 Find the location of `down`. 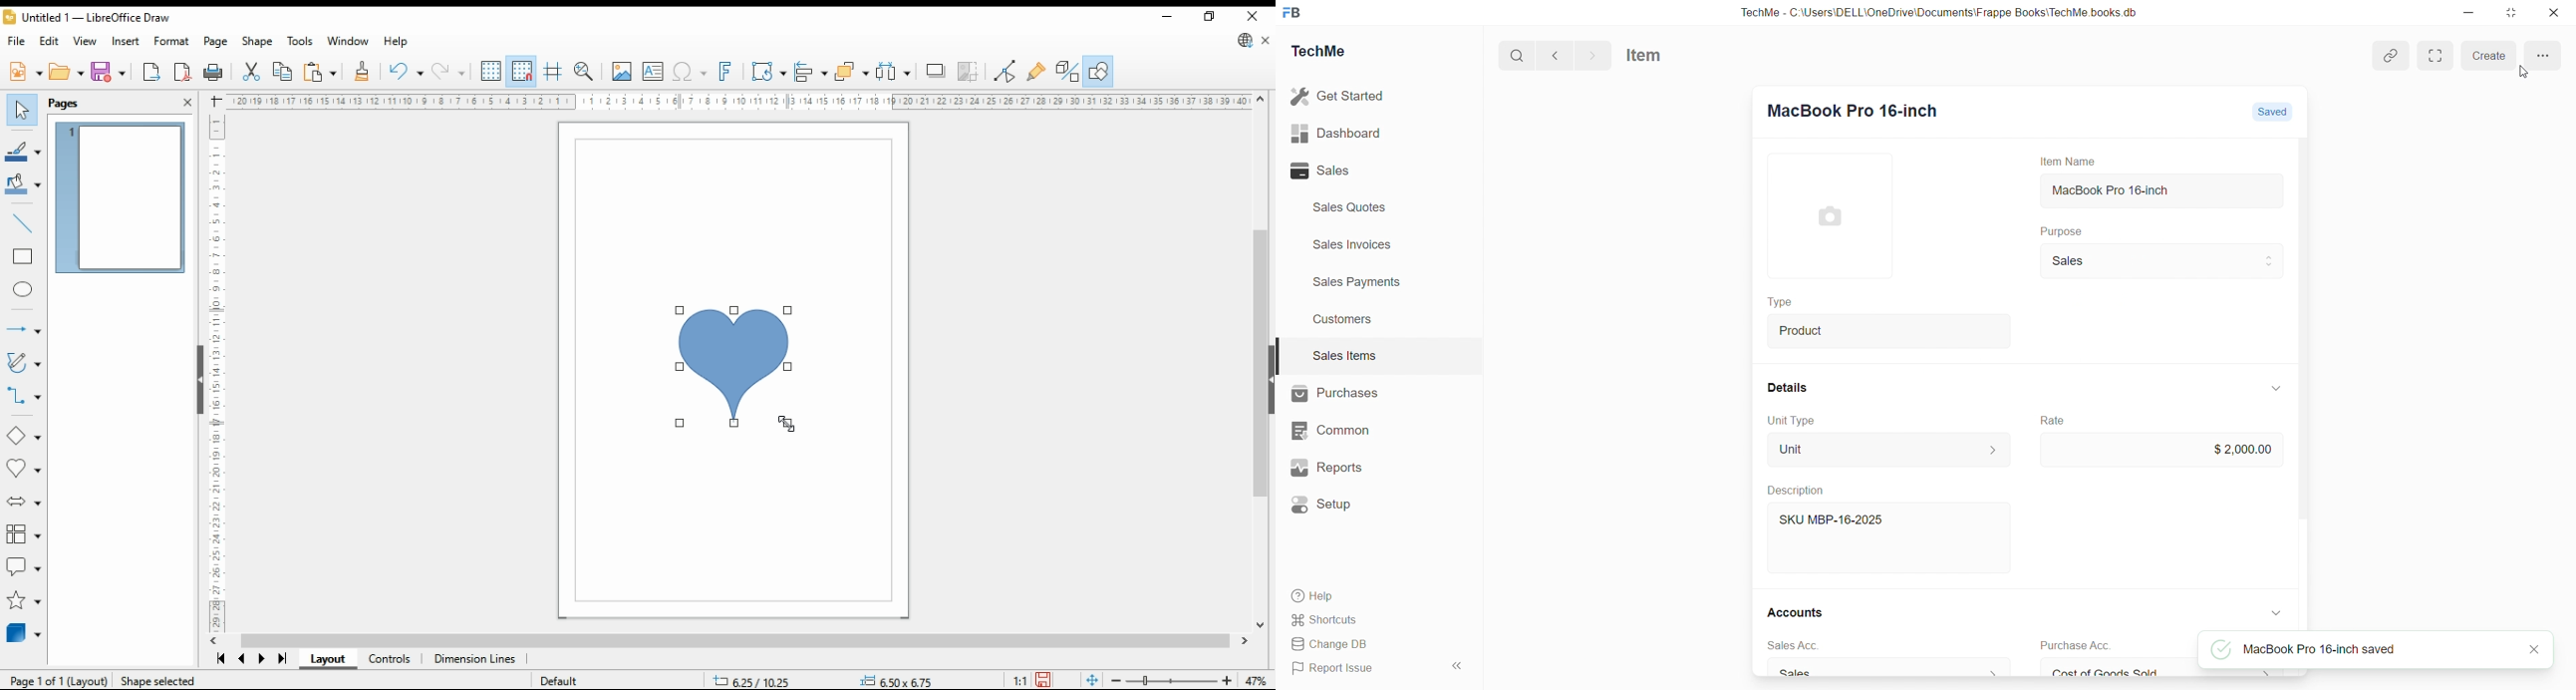

down is located at coordinates (2277, 613).